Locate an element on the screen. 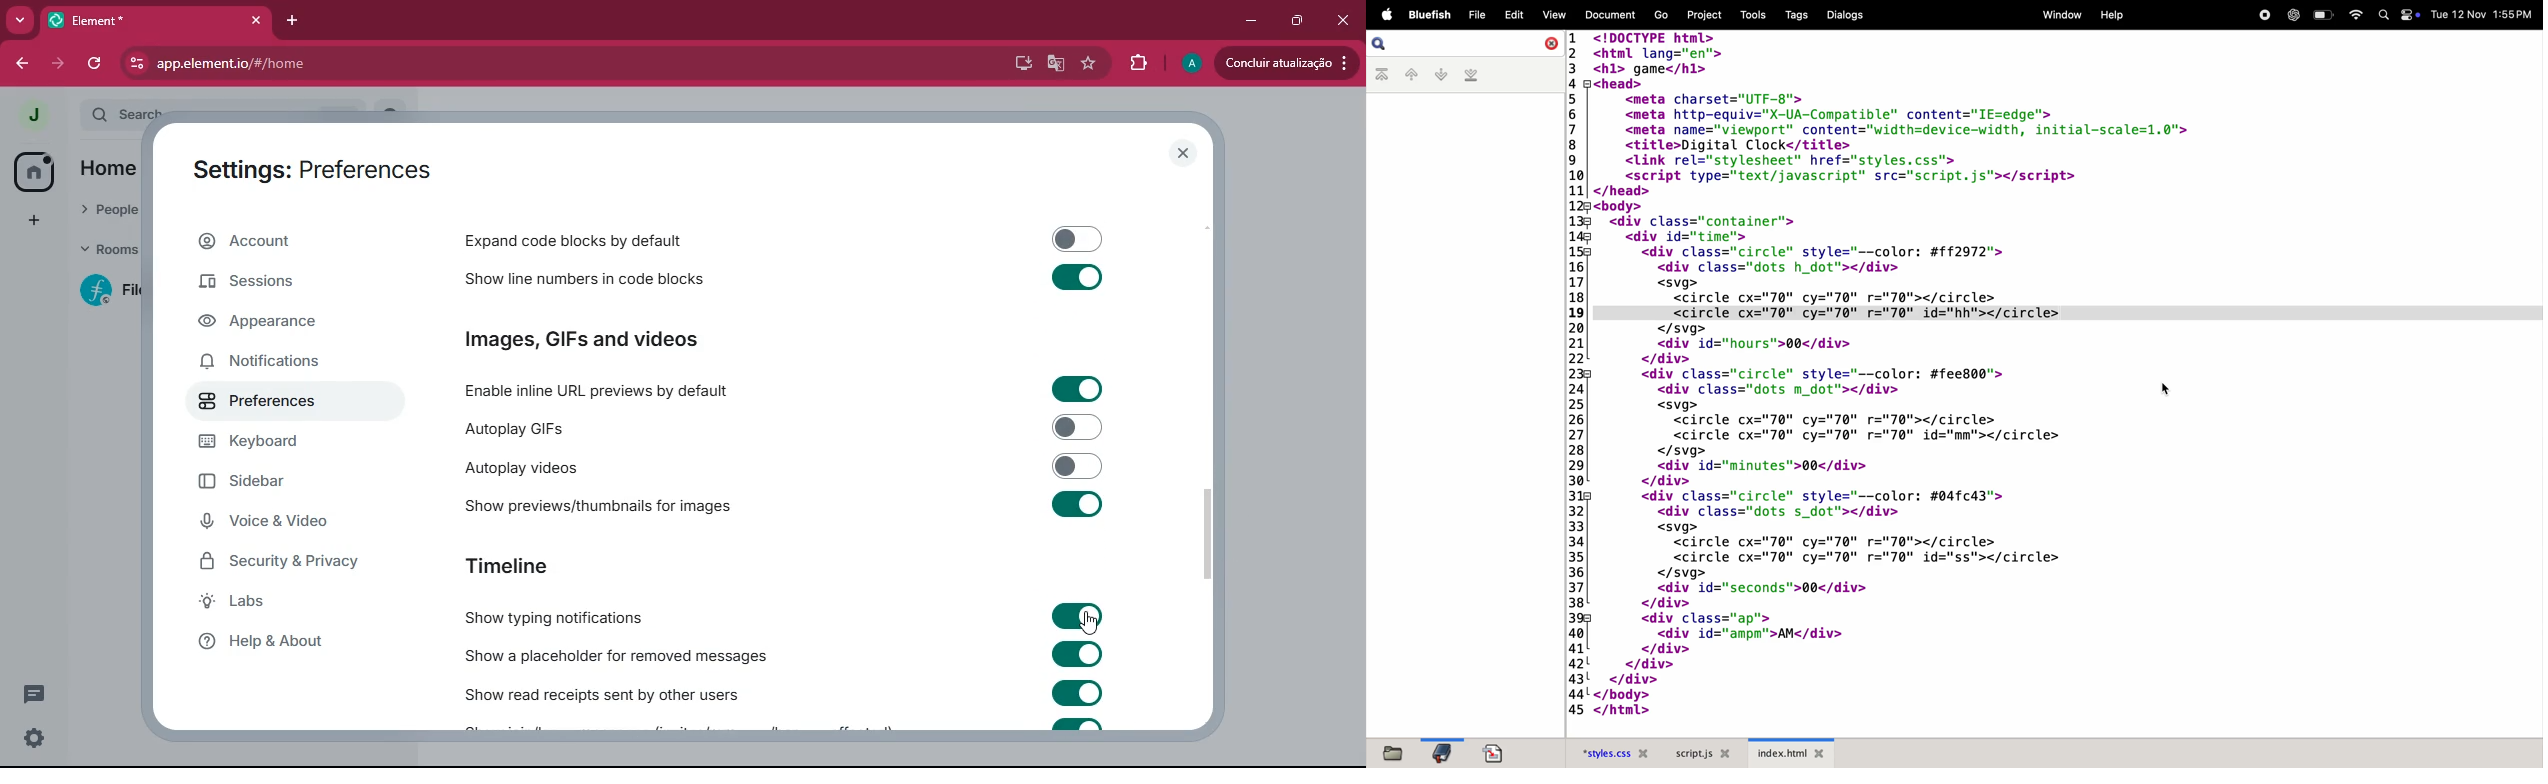 This screenshot has height=784, width=2548. toggle on/off is located at coordinates (1077, 504).